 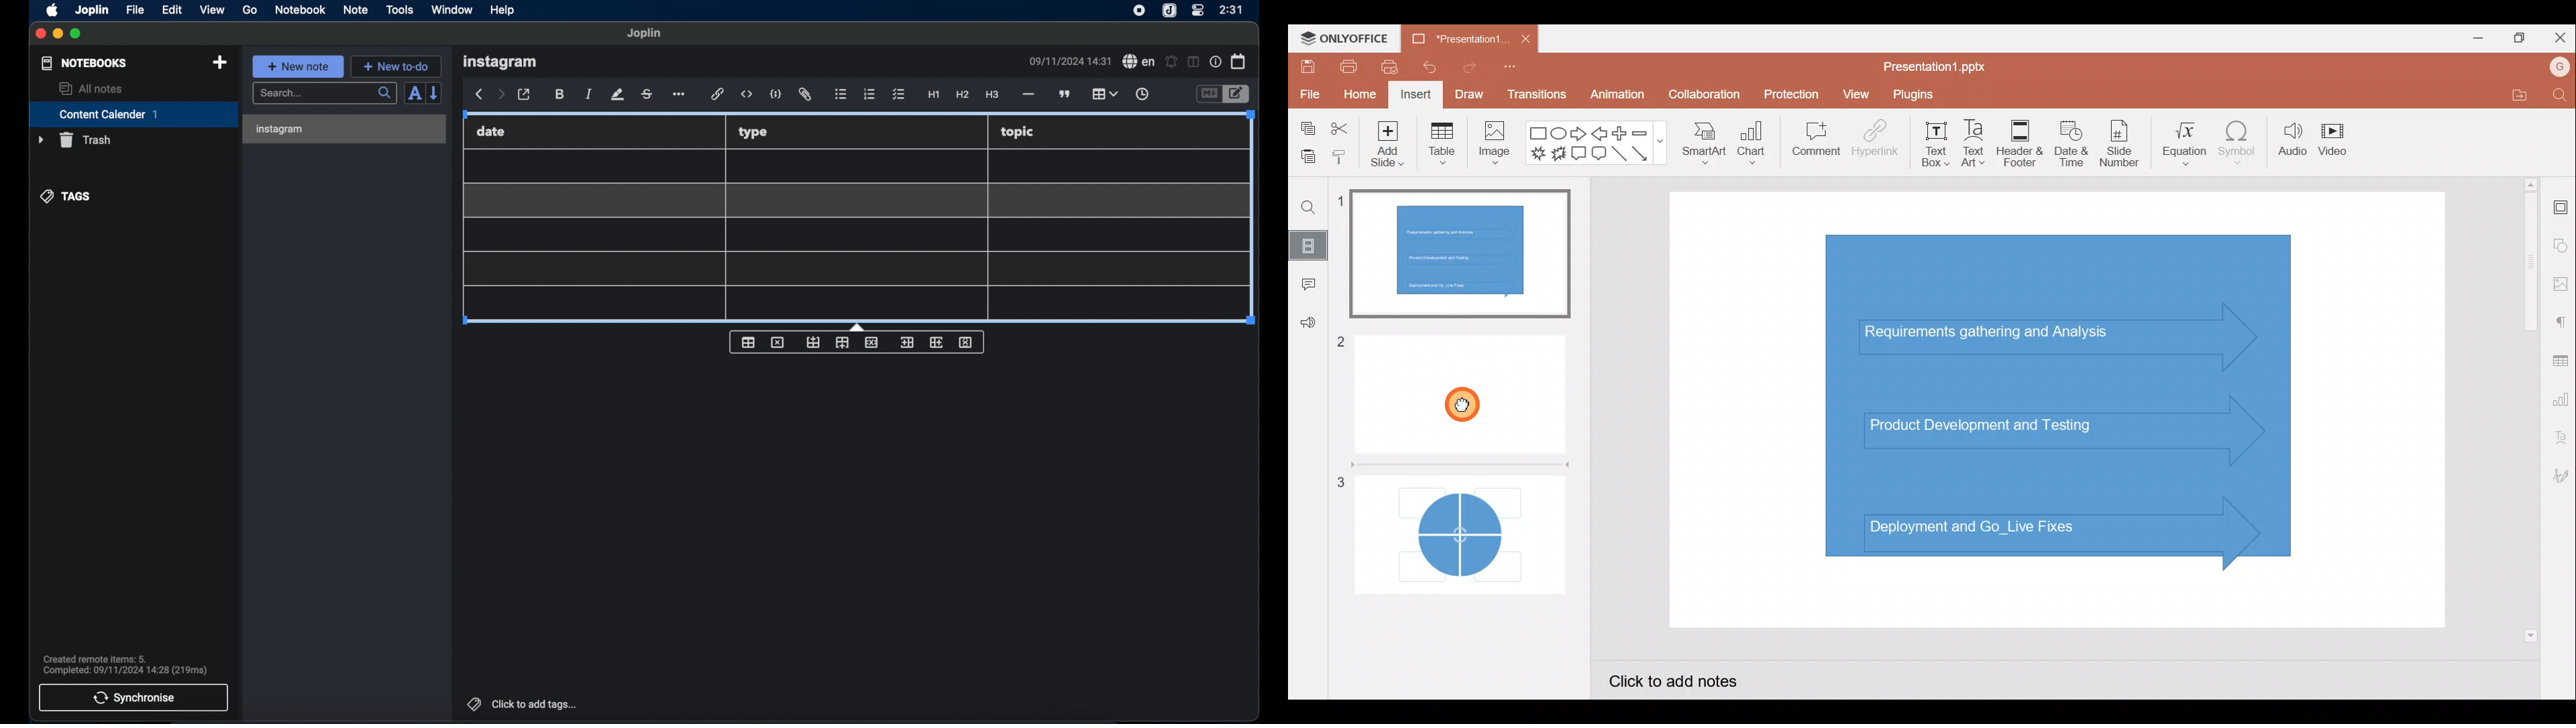 What do you see at coordinates (900, 95) in the screenshot?
I see `checklist` at bounding box center [900, 95].